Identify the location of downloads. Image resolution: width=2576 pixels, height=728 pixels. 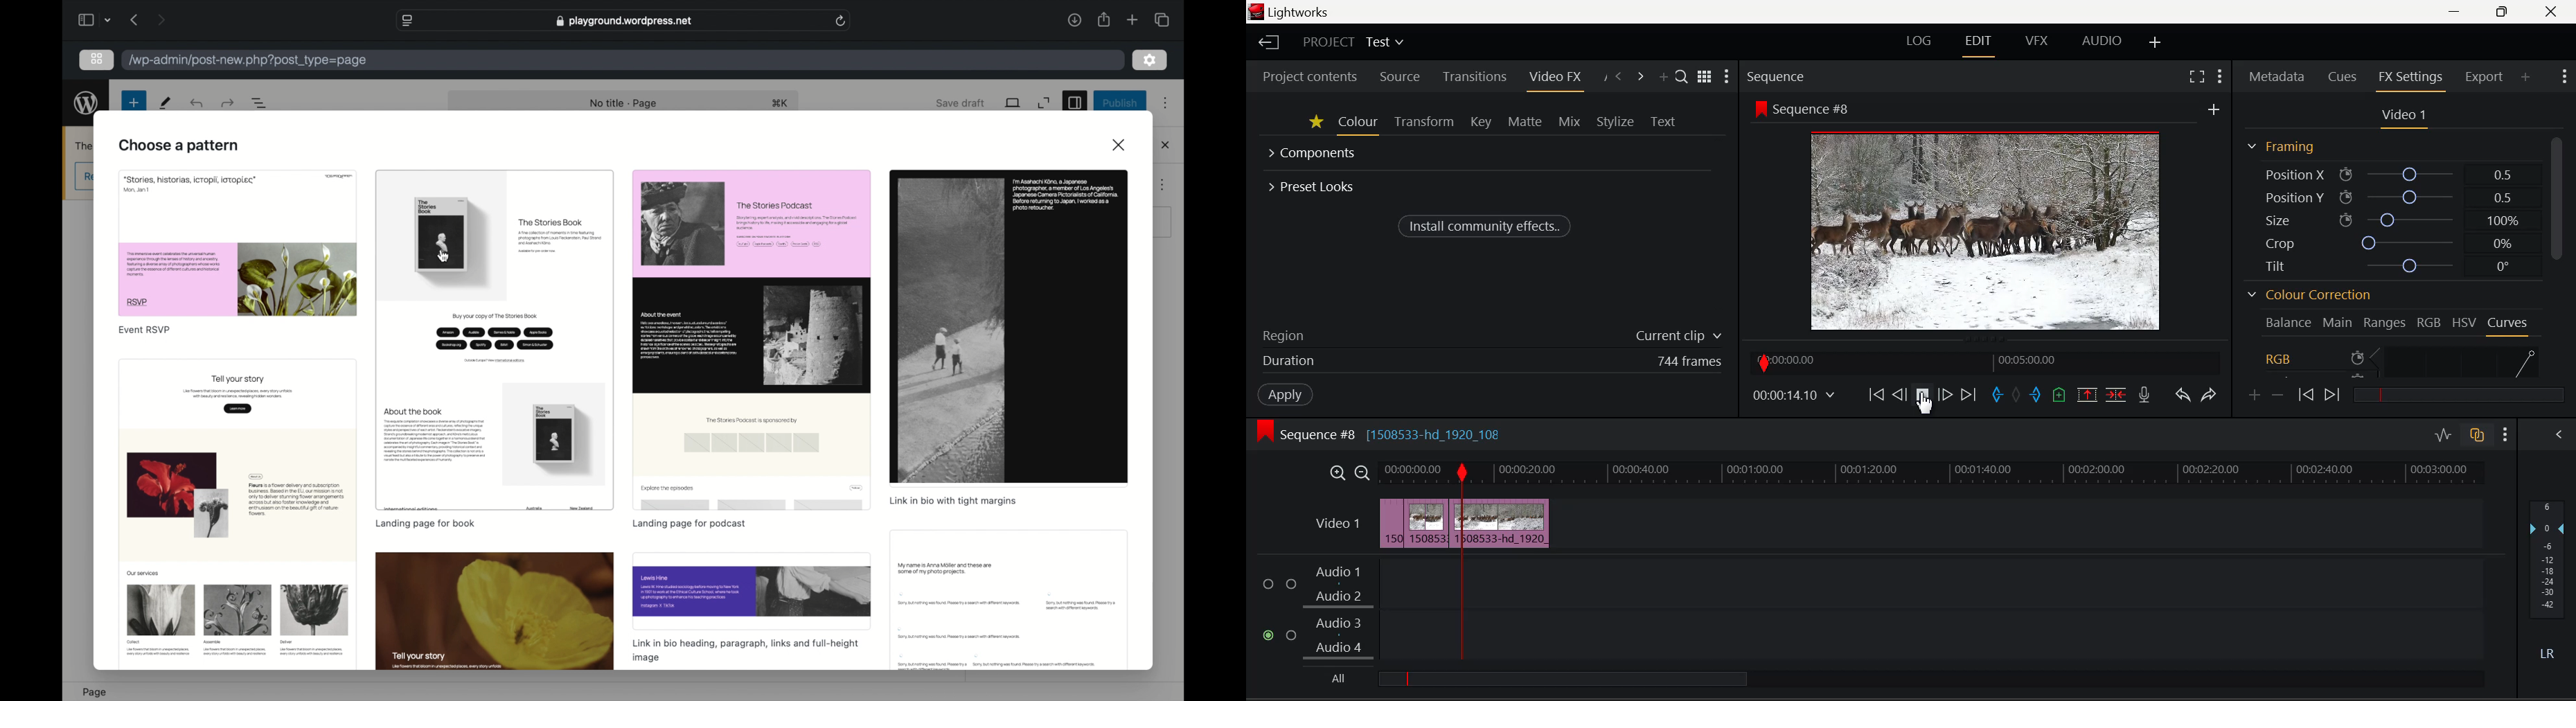
(1075, 19).